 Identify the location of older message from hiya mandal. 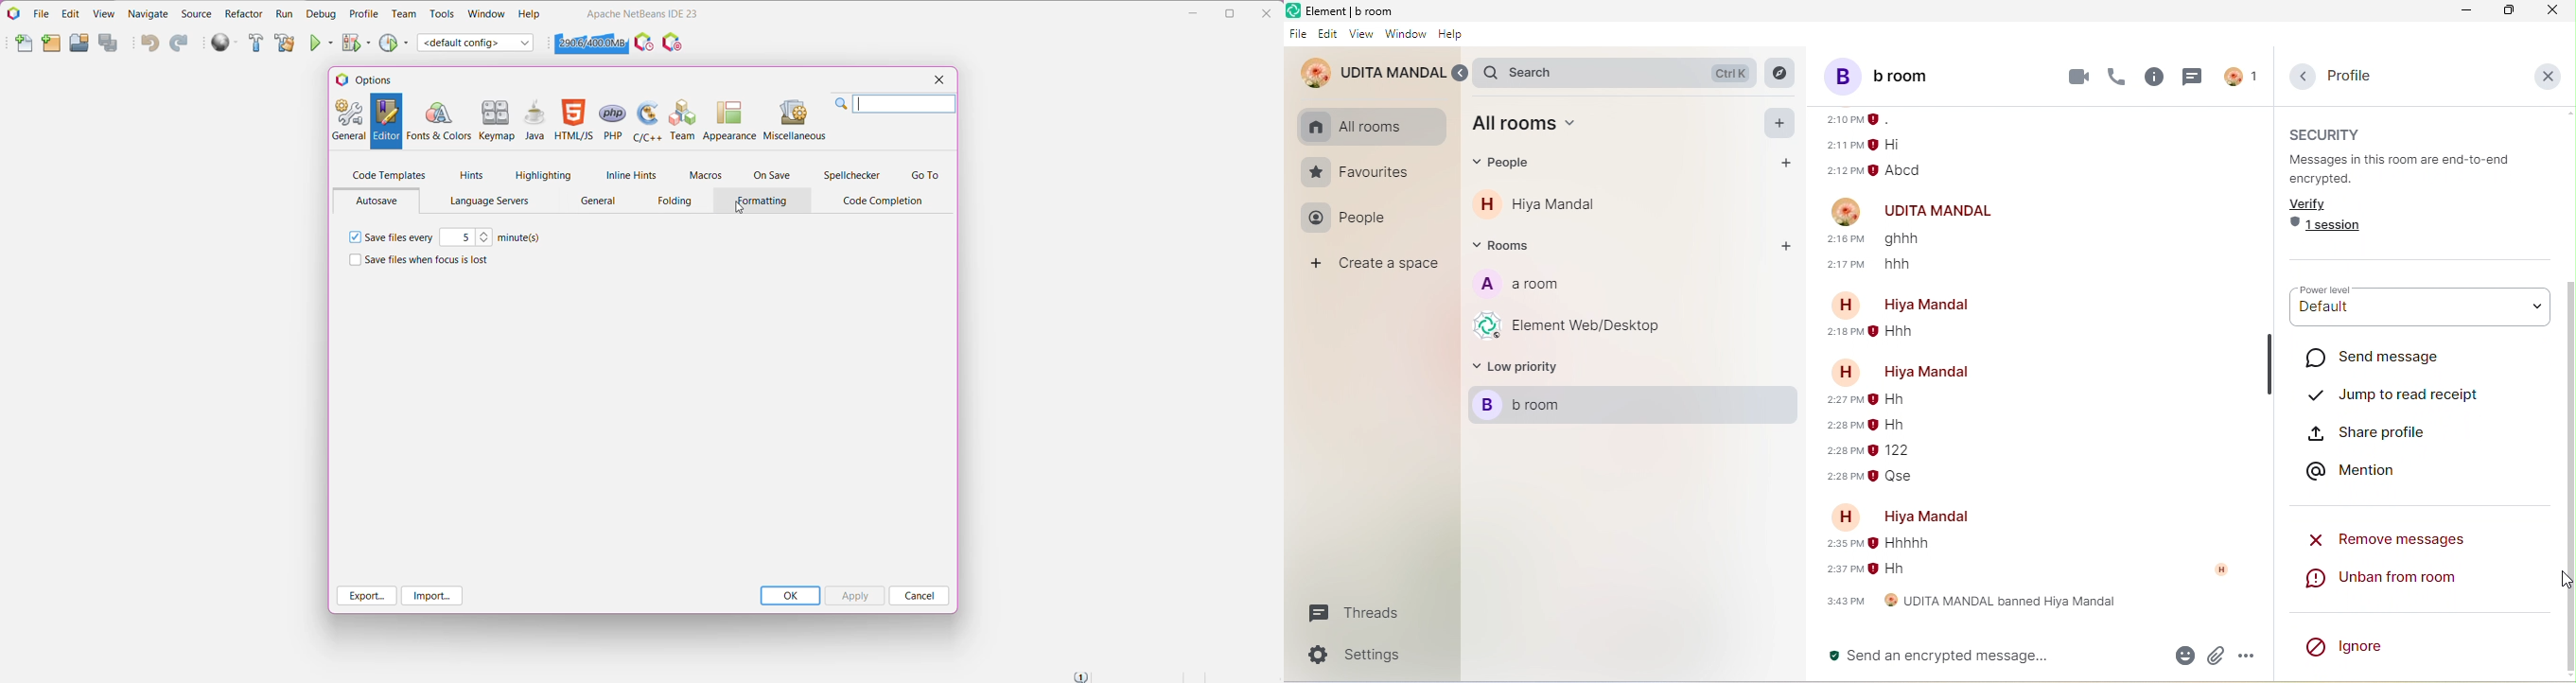
(1901, 442).